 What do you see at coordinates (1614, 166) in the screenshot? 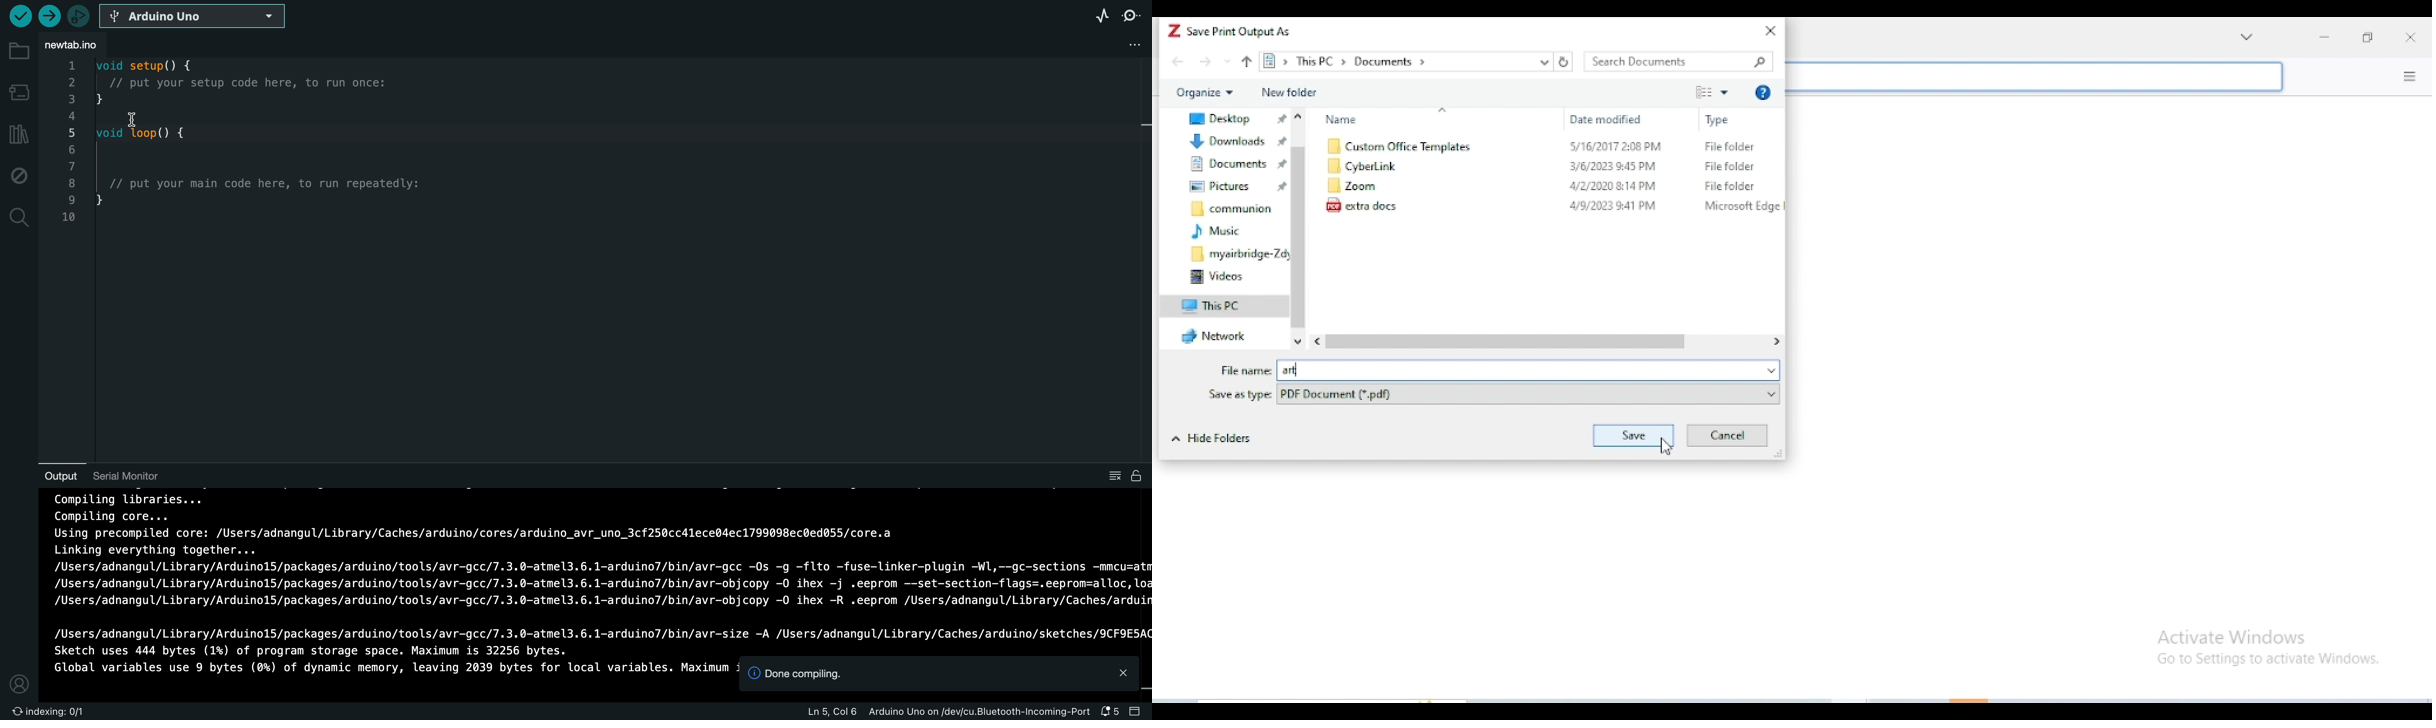
I see `3/6/2023 2:45PM` at bounding box center [1614, 166].